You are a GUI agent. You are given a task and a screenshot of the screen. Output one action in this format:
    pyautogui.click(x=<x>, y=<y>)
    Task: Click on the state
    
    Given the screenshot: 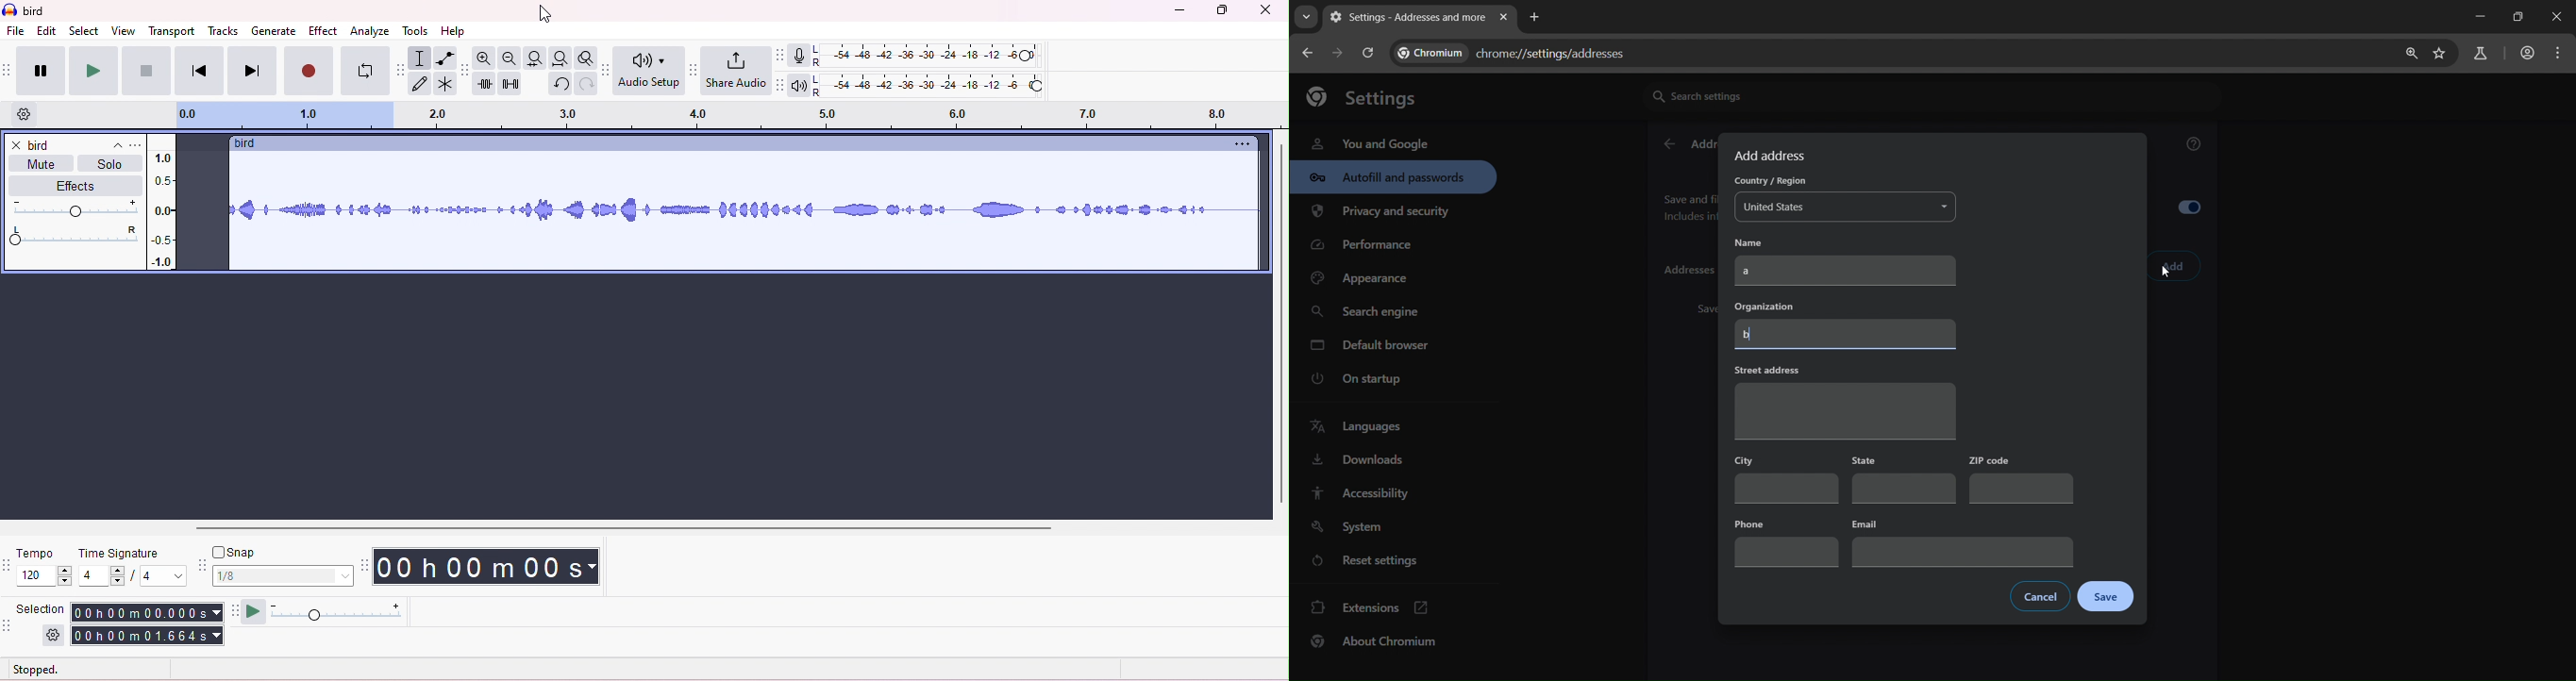 What is the action you would take?
    pyautogui.click(x=1901, y=481)
    